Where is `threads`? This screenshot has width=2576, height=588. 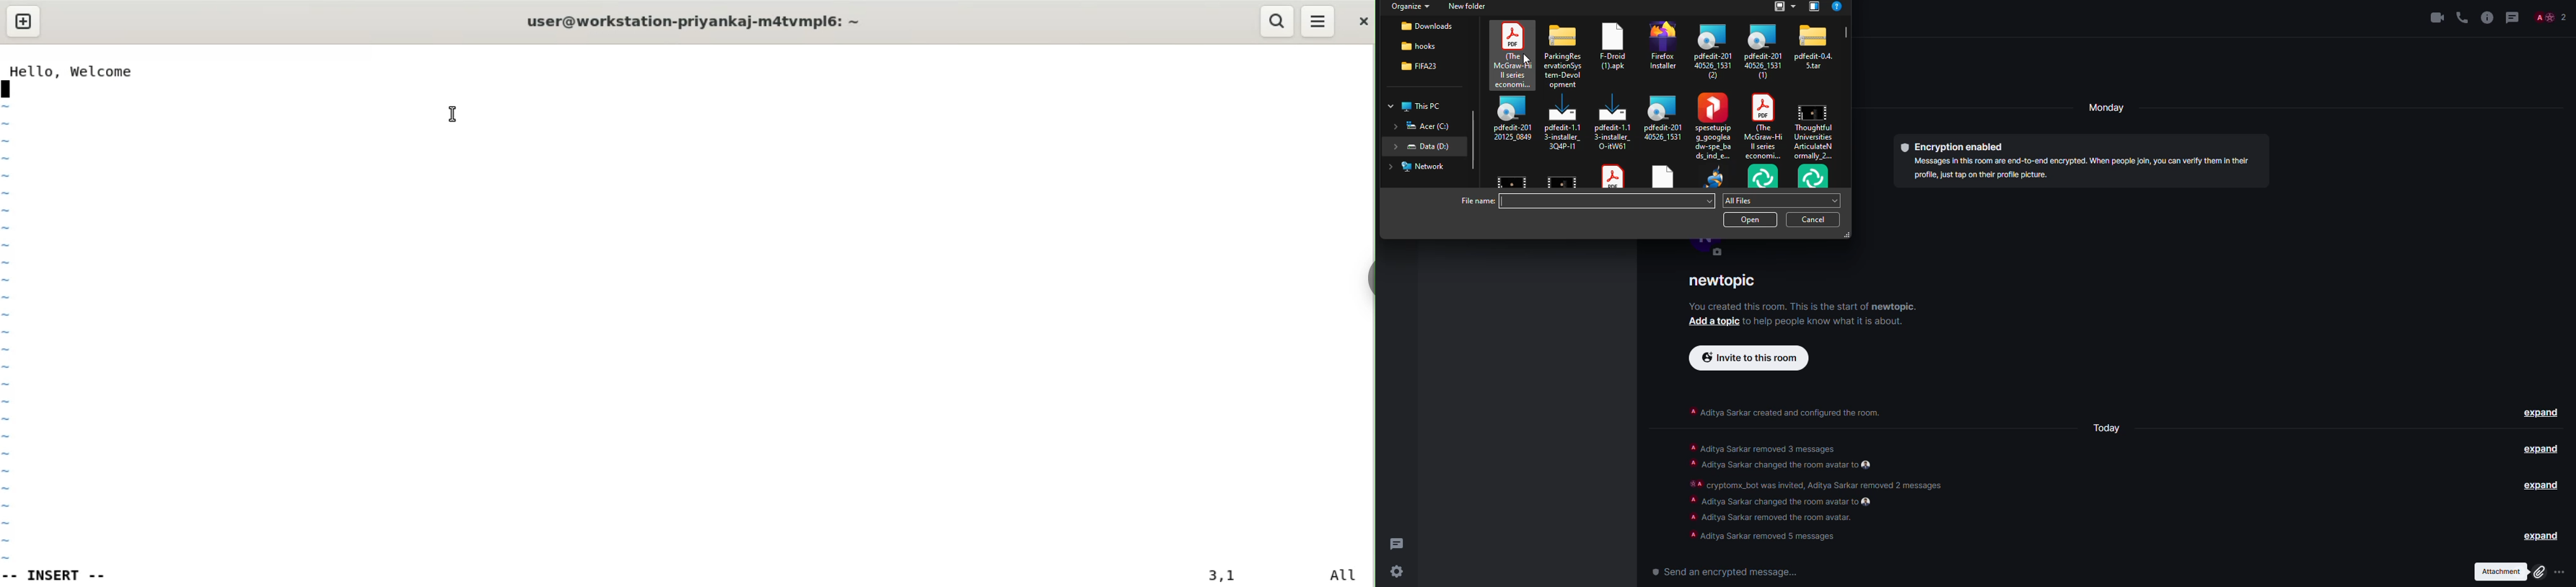 threads is located at coordinates (1397, 543).